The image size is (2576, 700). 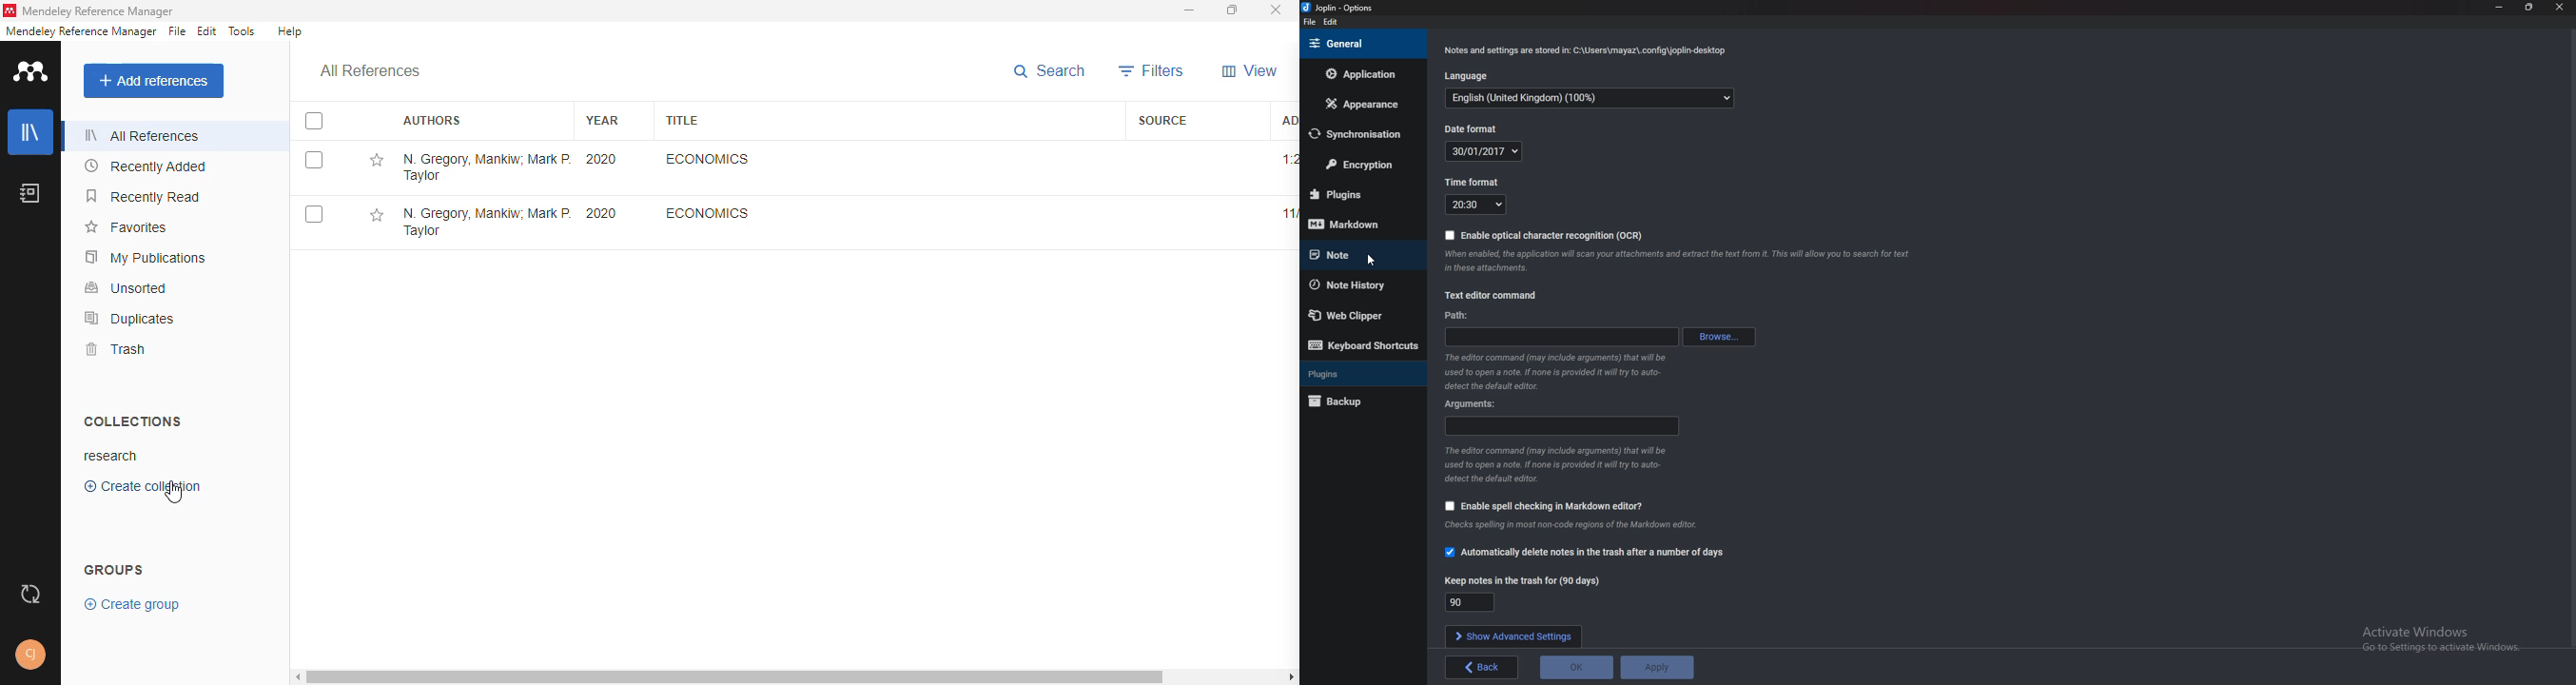 I want to click on Mark down, so click(x=1361, y=223).